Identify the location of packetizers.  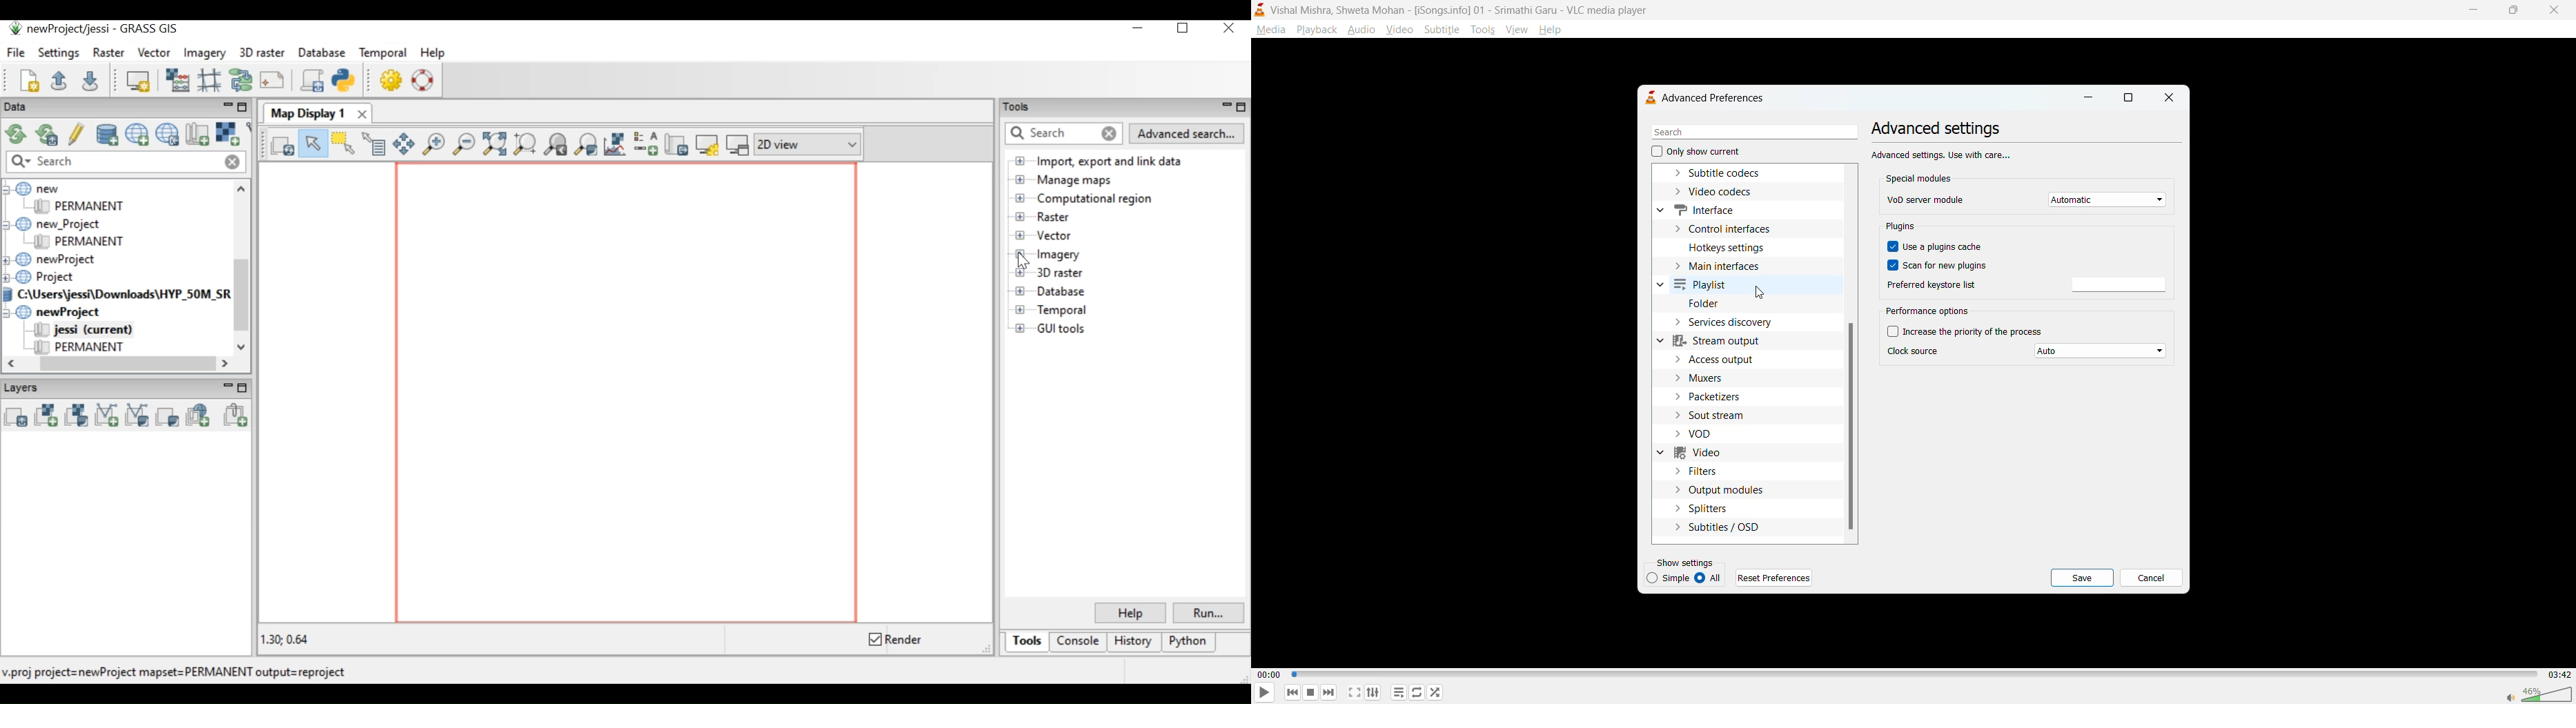
(1718, 397).